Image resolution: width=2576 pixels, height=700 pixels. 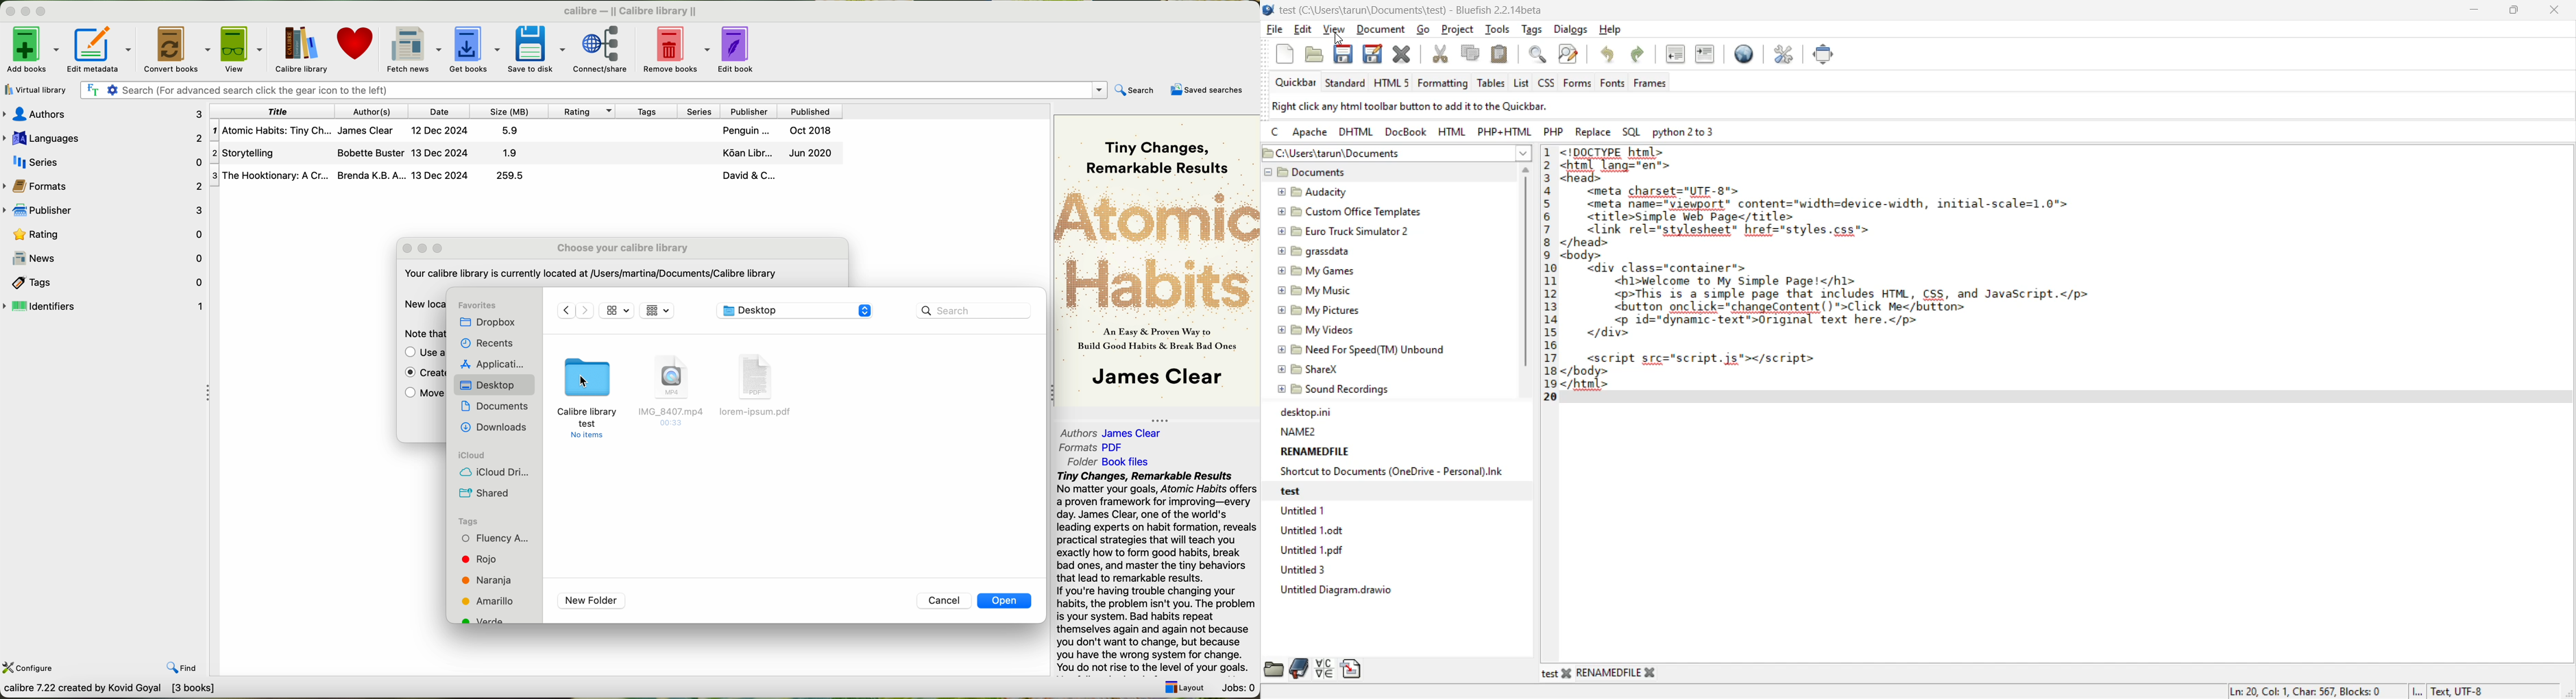 What do you see at coordinates (1633, 132) in the screenshot?
I see `sql` at bounding box center [1633, 132].